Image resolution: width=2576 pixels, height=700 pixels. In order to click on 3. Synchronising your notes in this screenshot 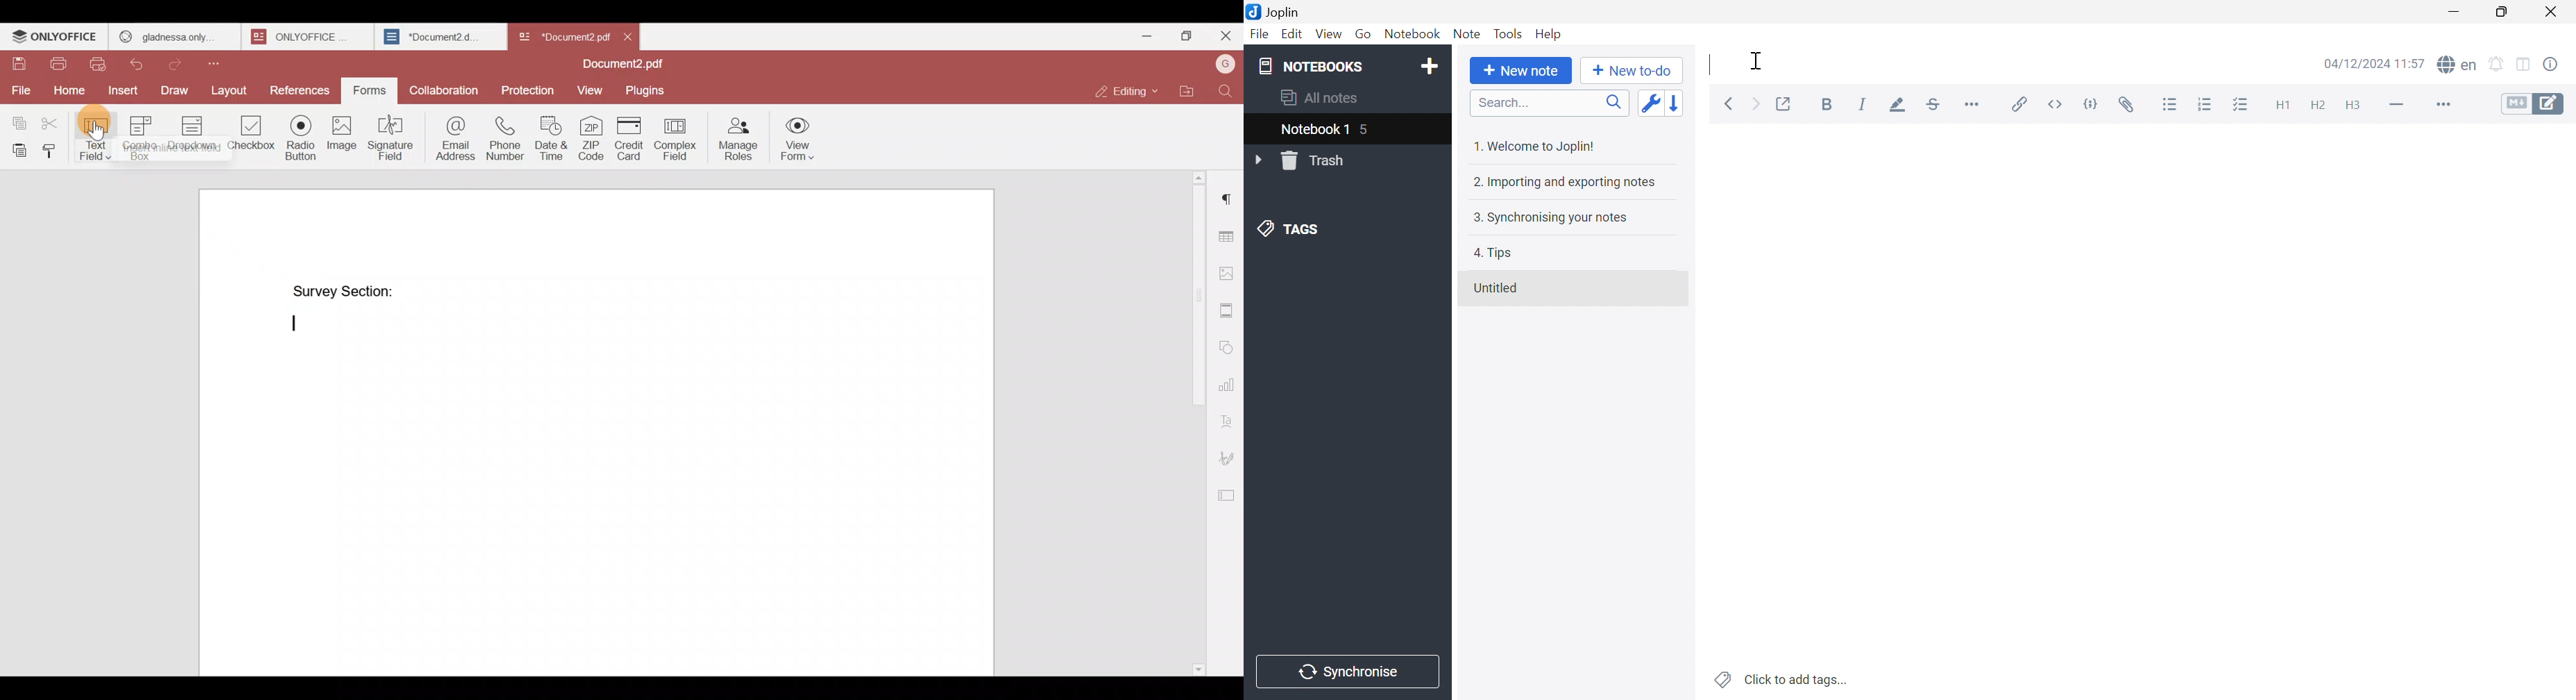, I will do `click(1550, 218)`.